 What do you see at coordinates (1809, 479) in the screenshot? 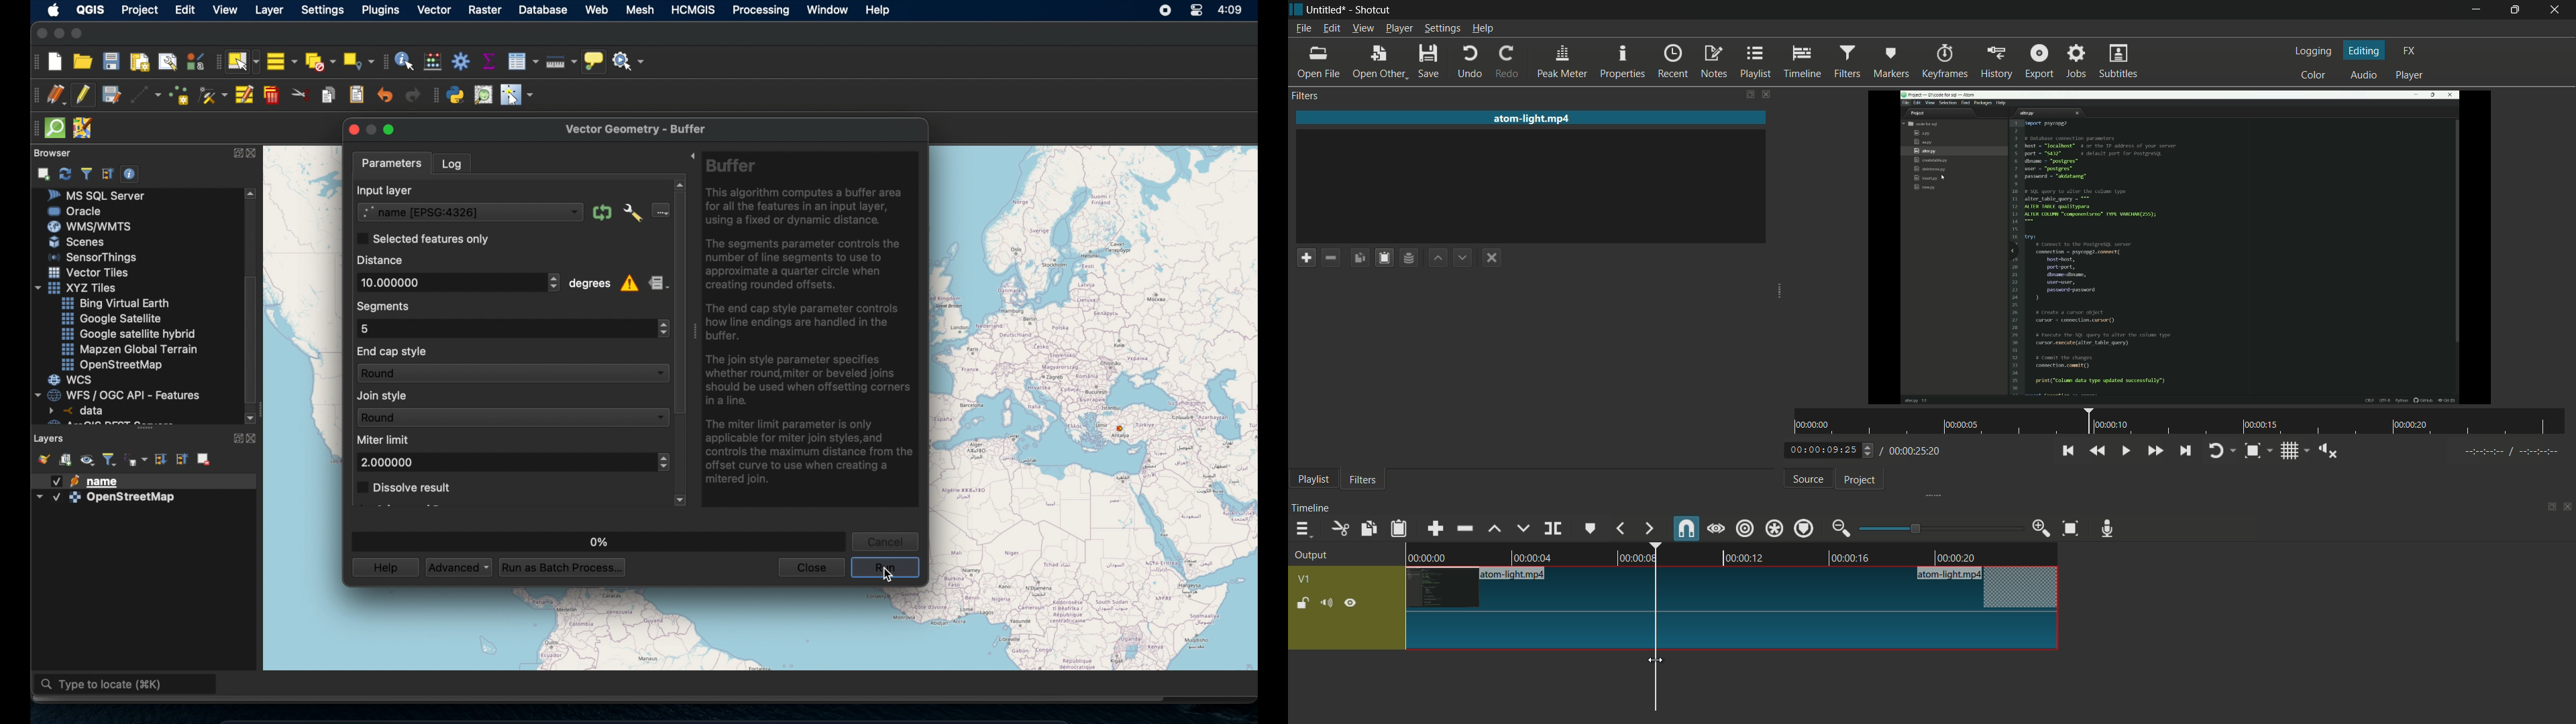
I see `source` at bounding box center [1809, 479].